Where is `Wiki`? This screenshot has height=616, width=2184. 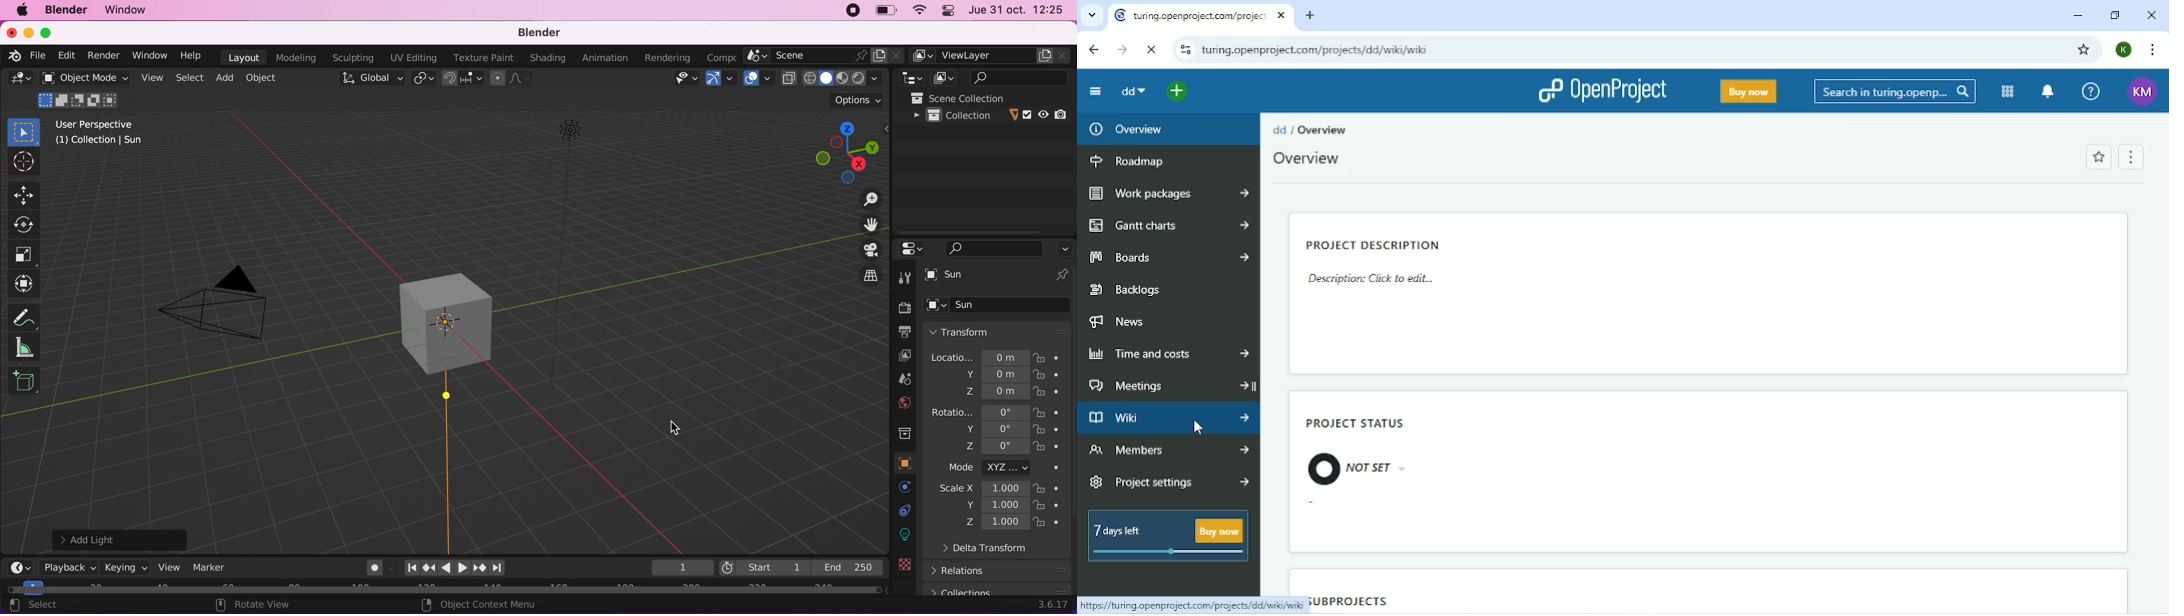 Wiki is located at coordinates (1169, 418).